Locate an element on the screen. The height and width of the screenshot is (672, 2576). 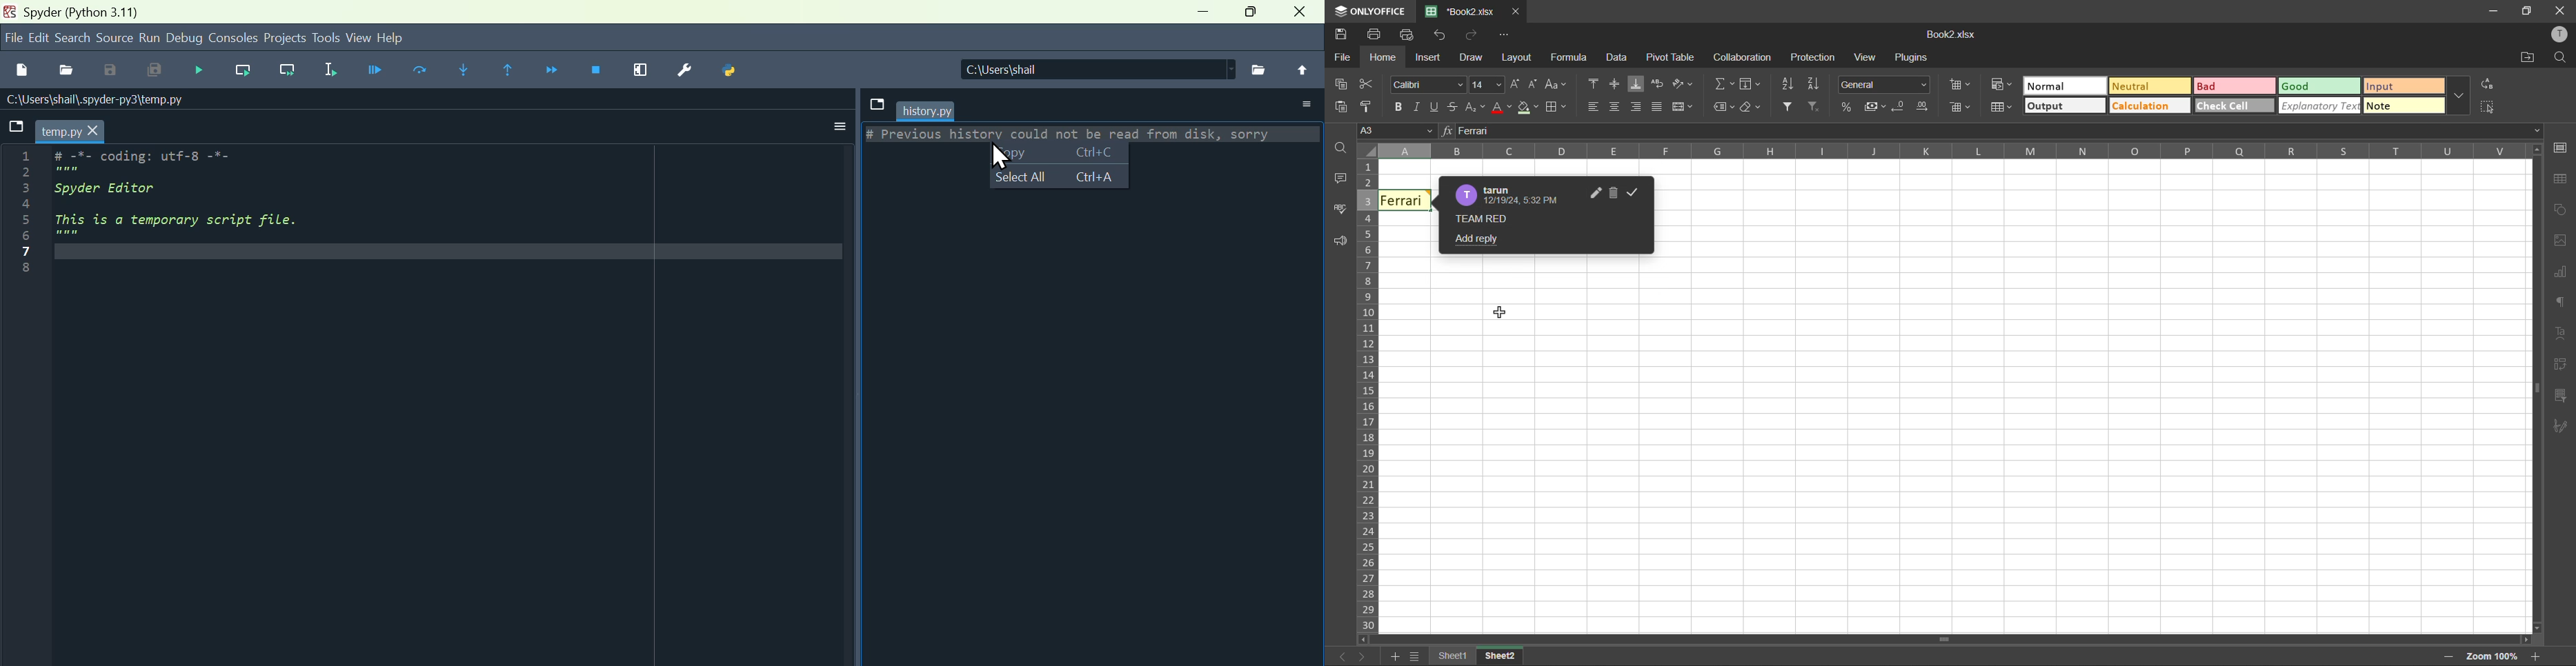
previous is located at coordinates (1339, 658).